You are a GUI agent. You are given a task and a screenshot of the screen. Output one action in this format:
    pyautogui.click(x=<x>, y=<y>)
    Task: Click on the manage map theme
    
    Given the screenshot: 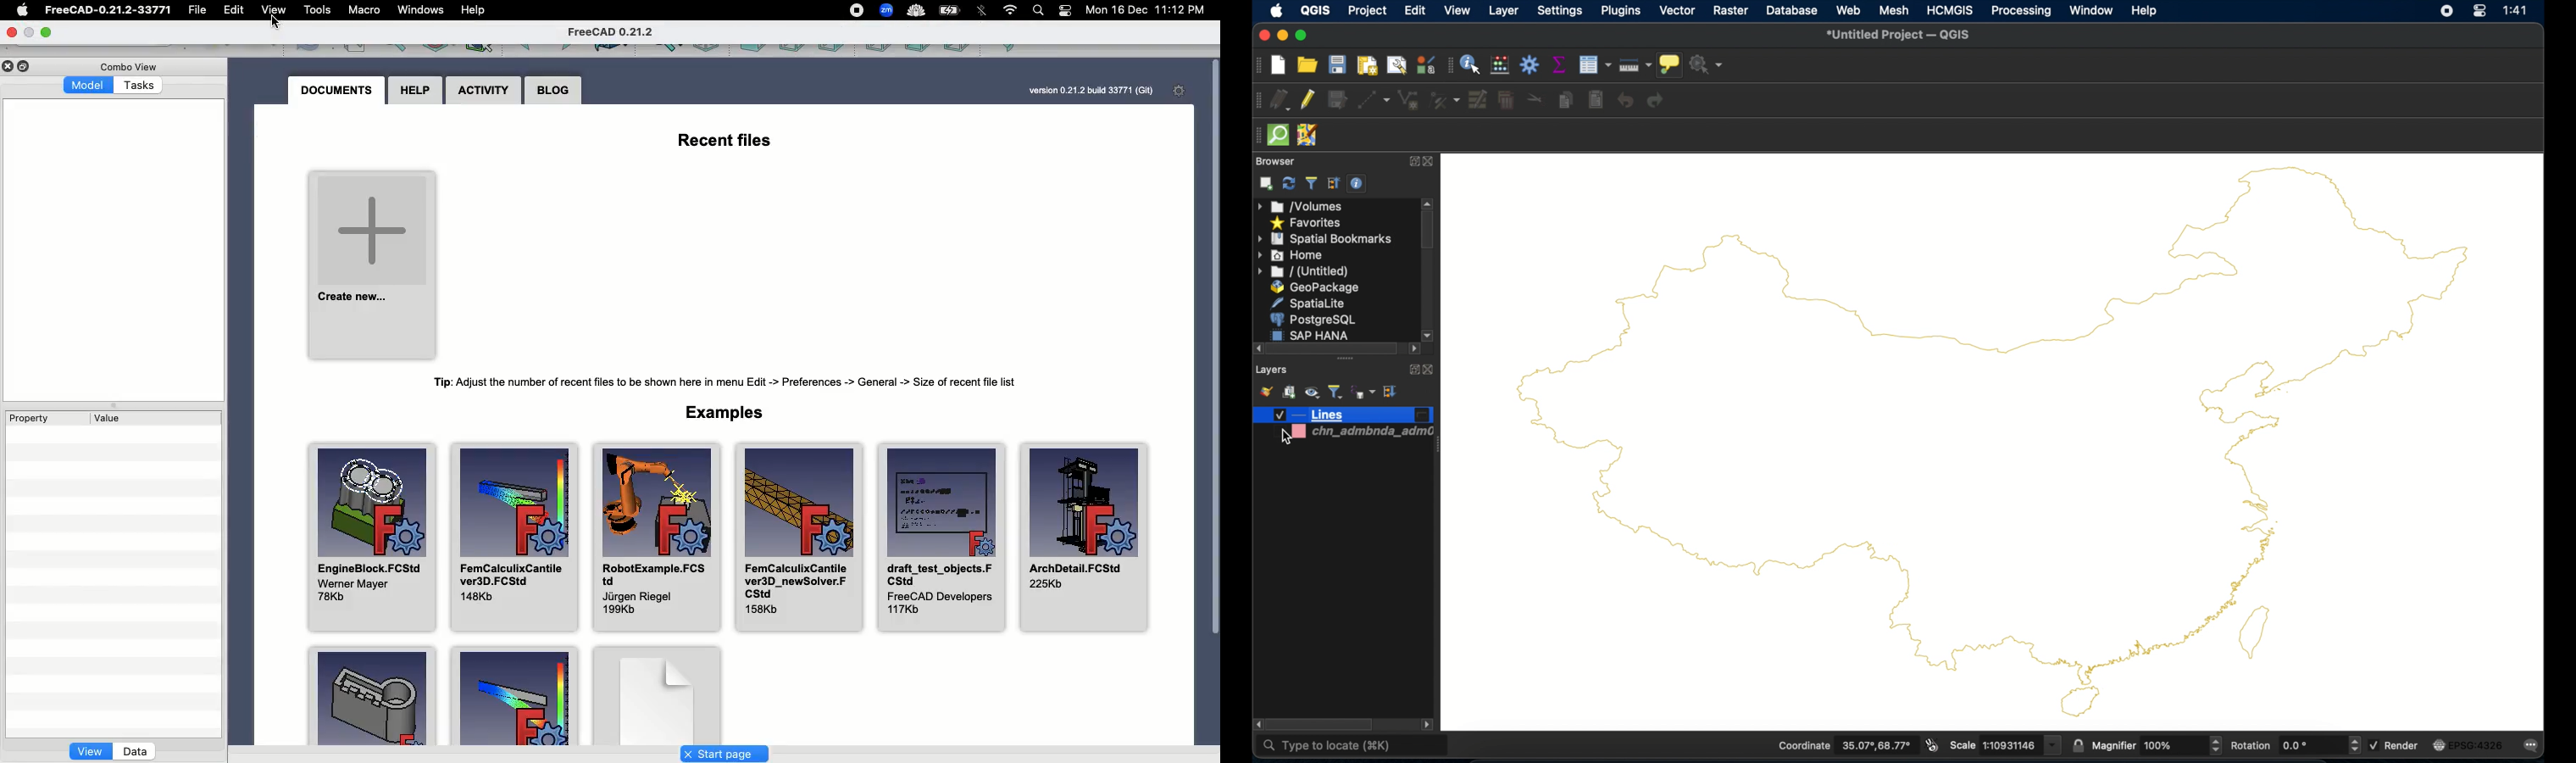 What is the action you would take?
    pyautogui.click(x=1313, y=392)
    